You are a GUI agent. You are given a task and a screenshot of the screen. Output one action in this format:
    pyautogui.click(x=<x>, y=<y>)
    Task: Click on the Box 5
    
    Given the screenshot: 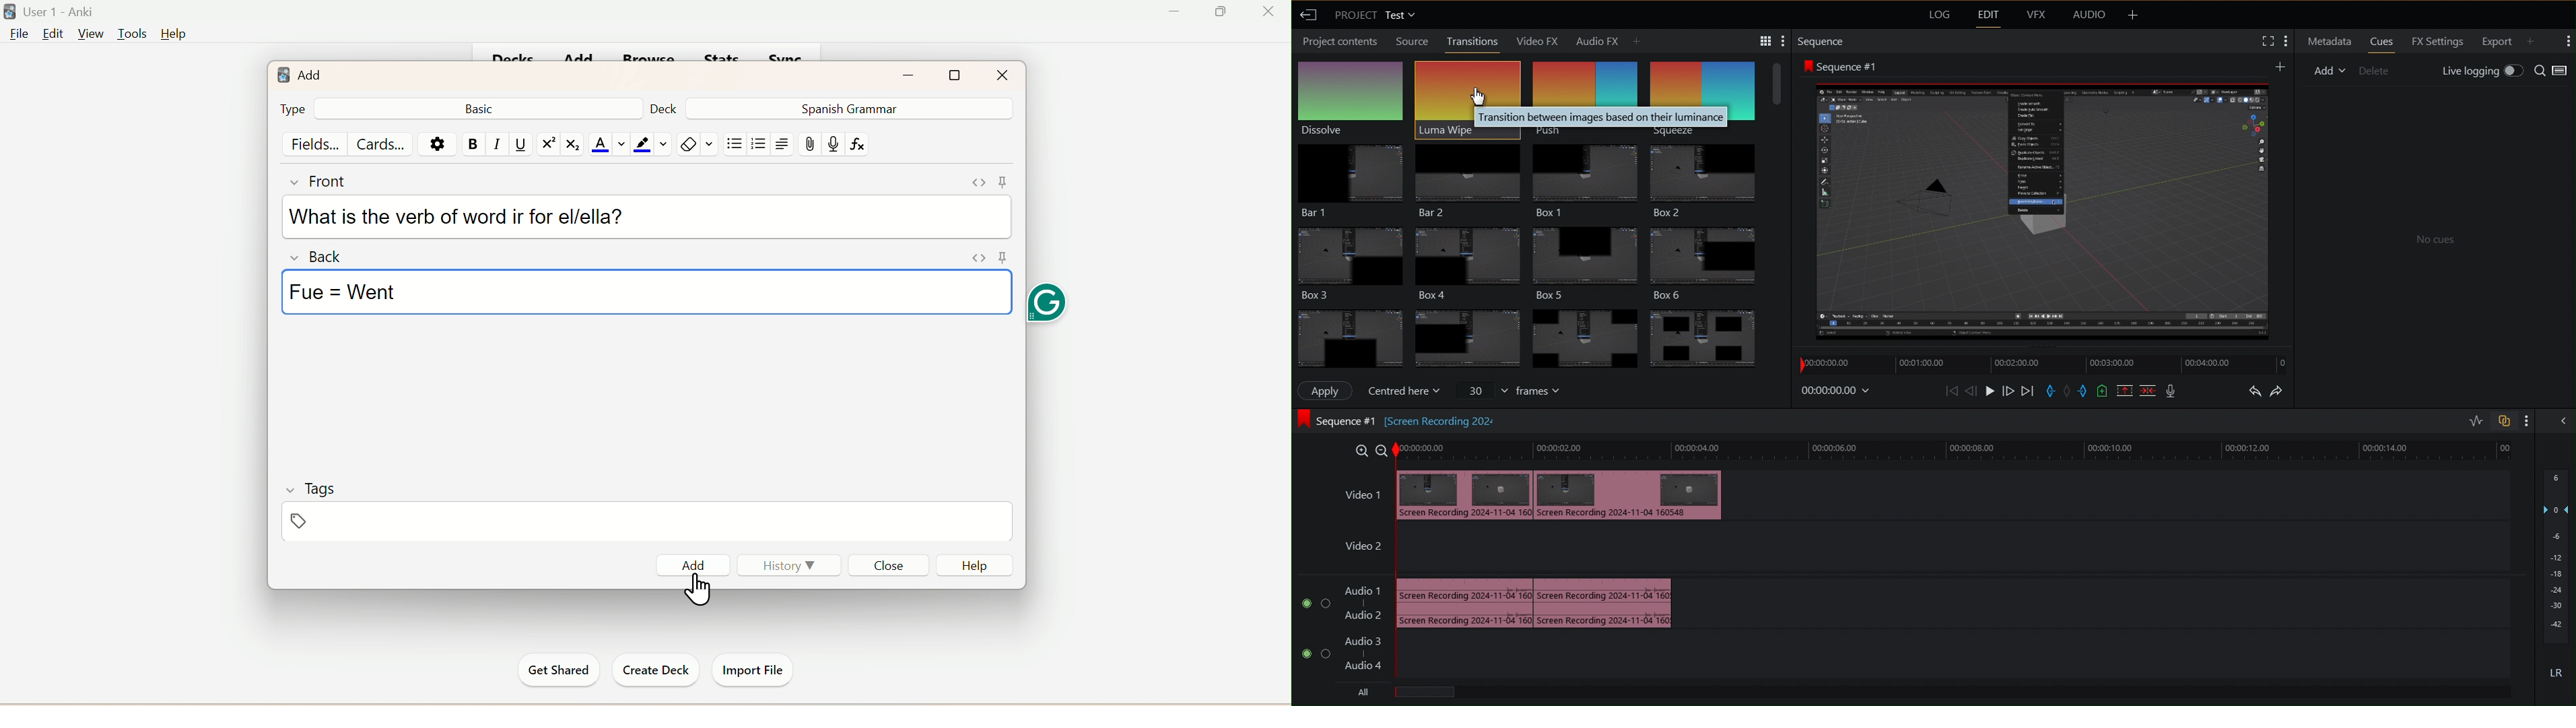 What is the action you would take?
    pyautogui.click(x=1588, y=258)
    